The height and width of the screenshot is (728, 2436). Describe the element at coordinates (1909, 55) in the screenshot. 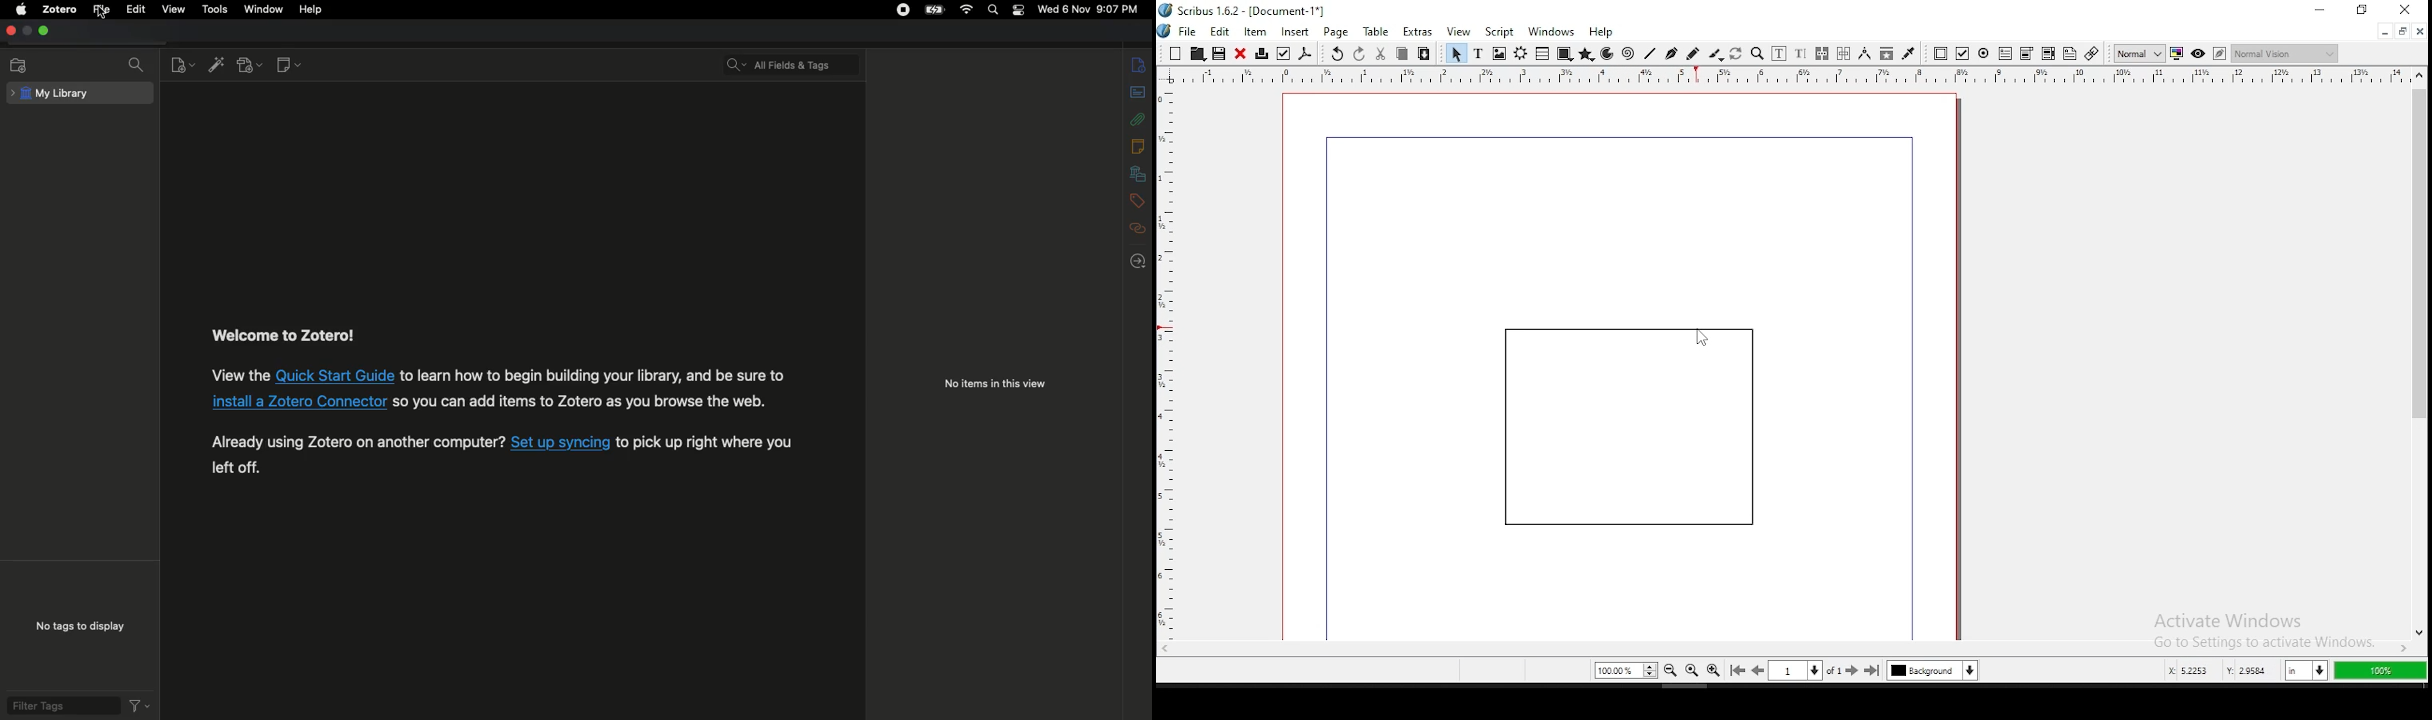

I see `eyedropper` at that location.